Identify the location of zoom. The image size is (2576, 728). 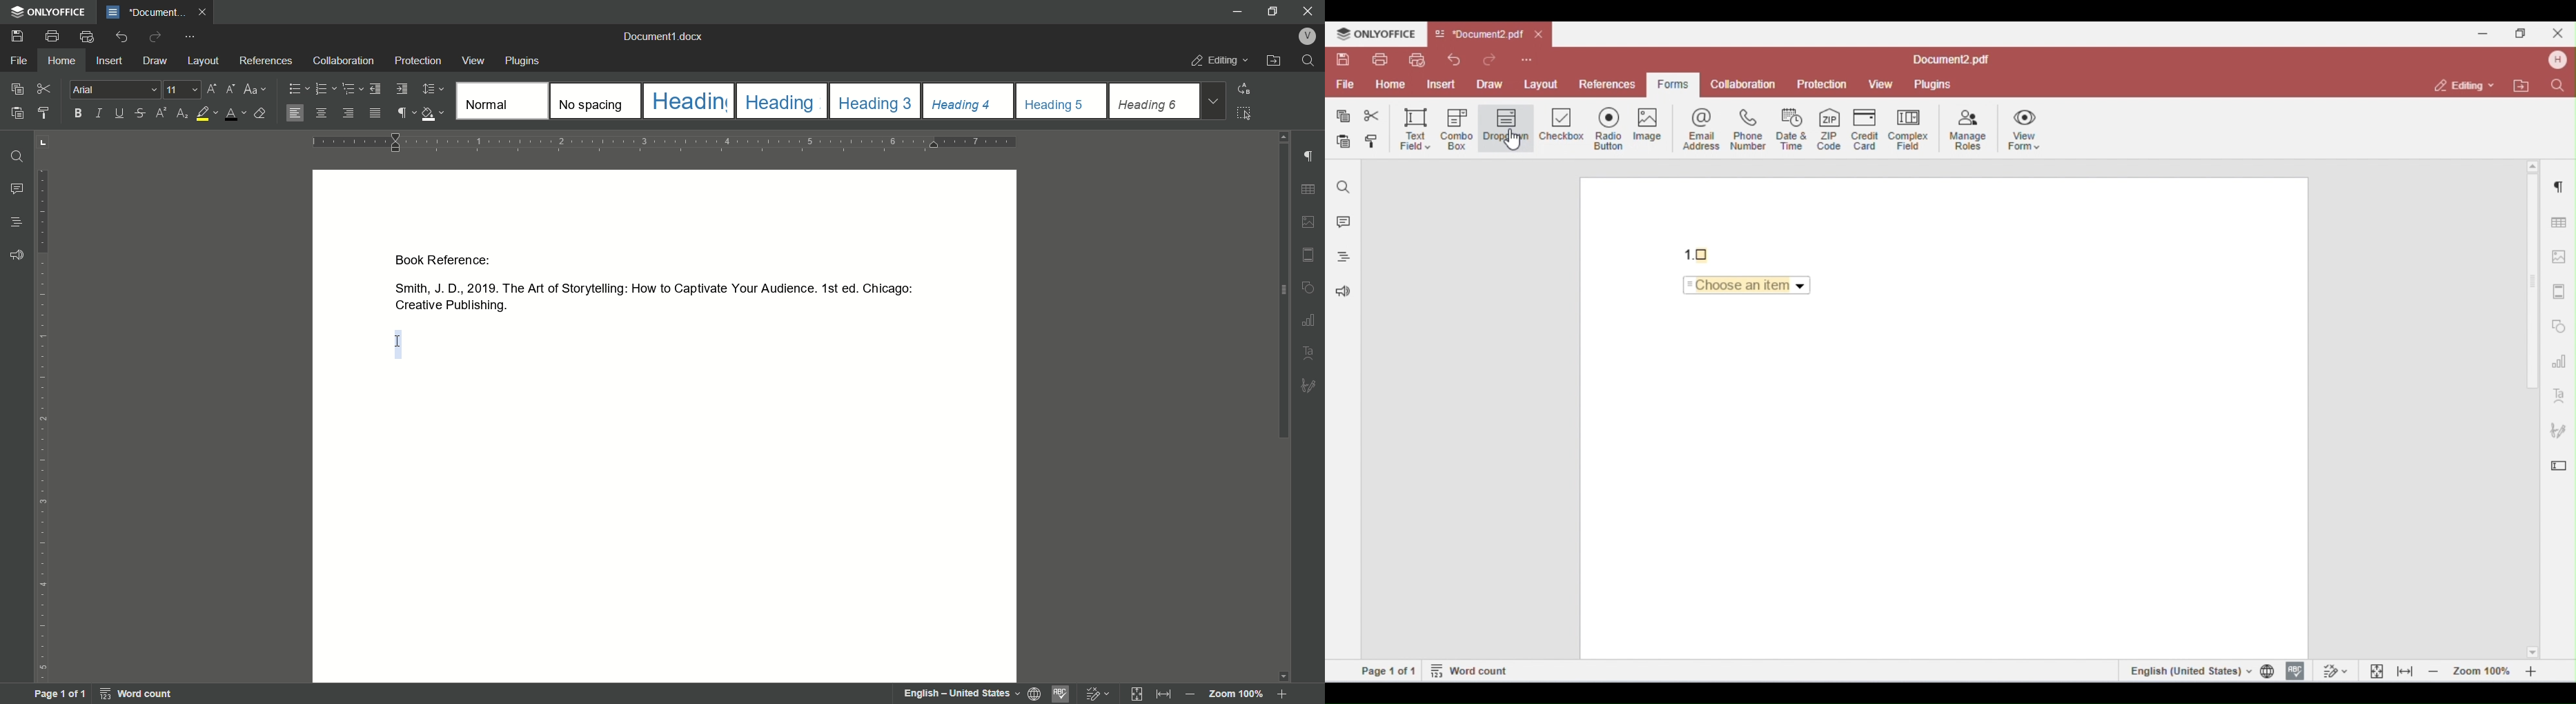
(1241, 695).